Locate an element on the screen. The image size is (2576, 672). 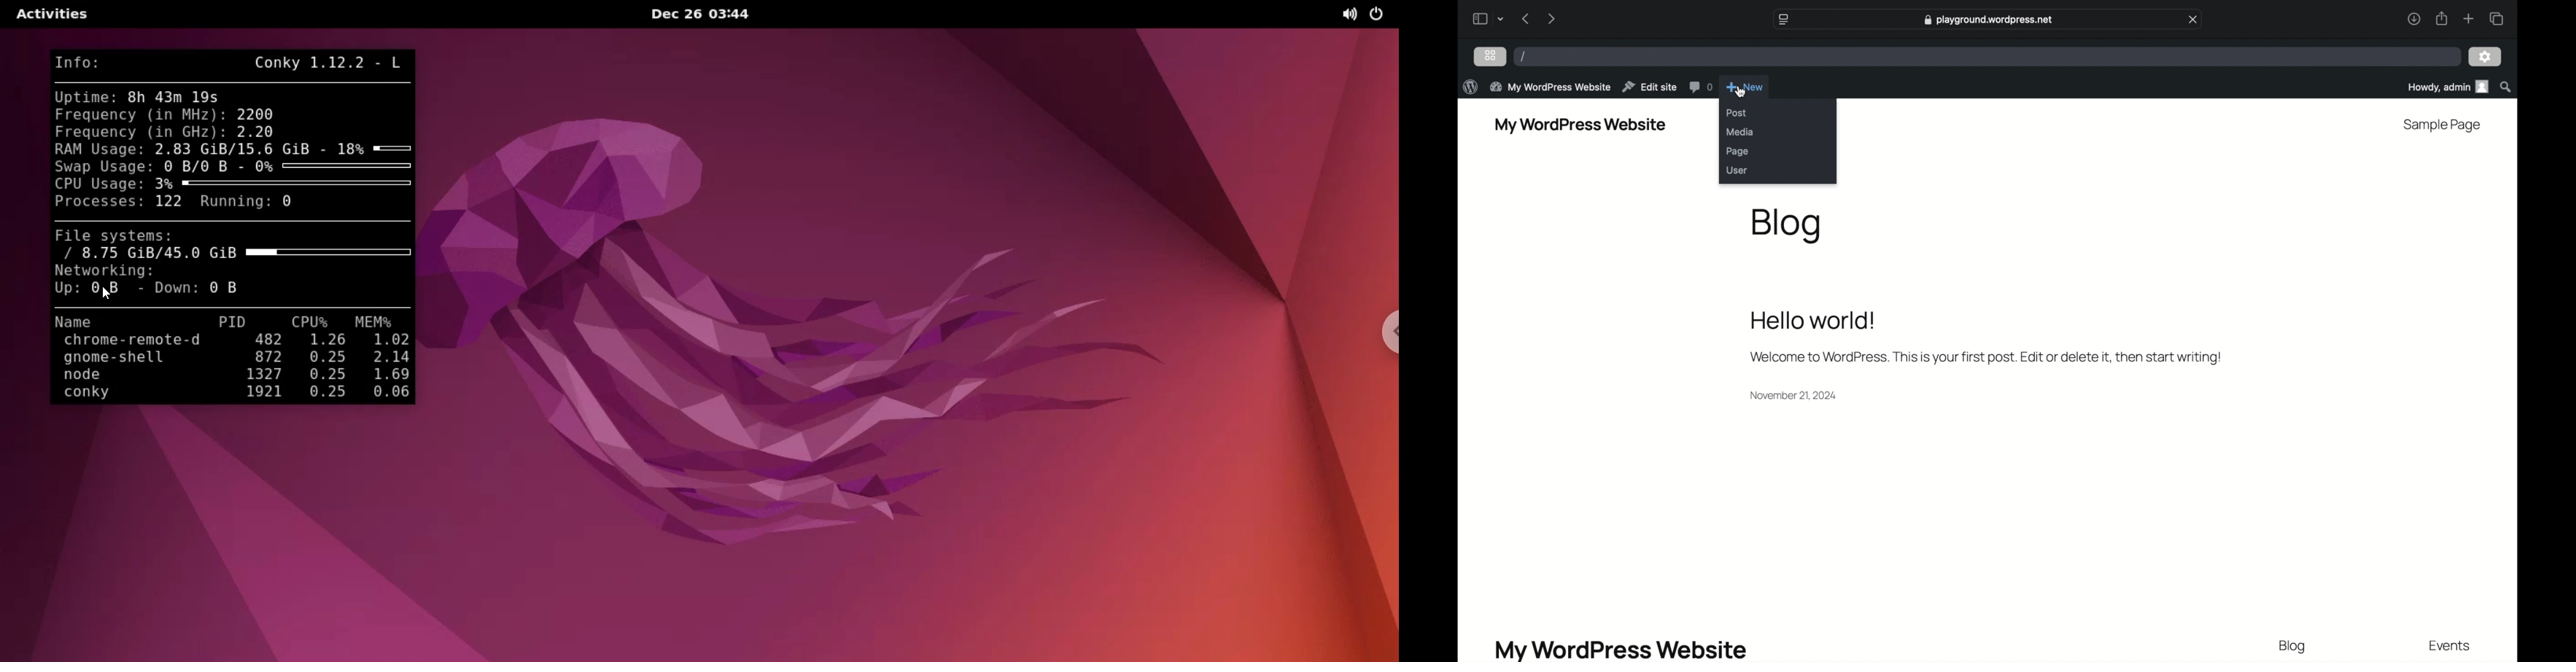
welcome message is located at coordinates (1985, 357).